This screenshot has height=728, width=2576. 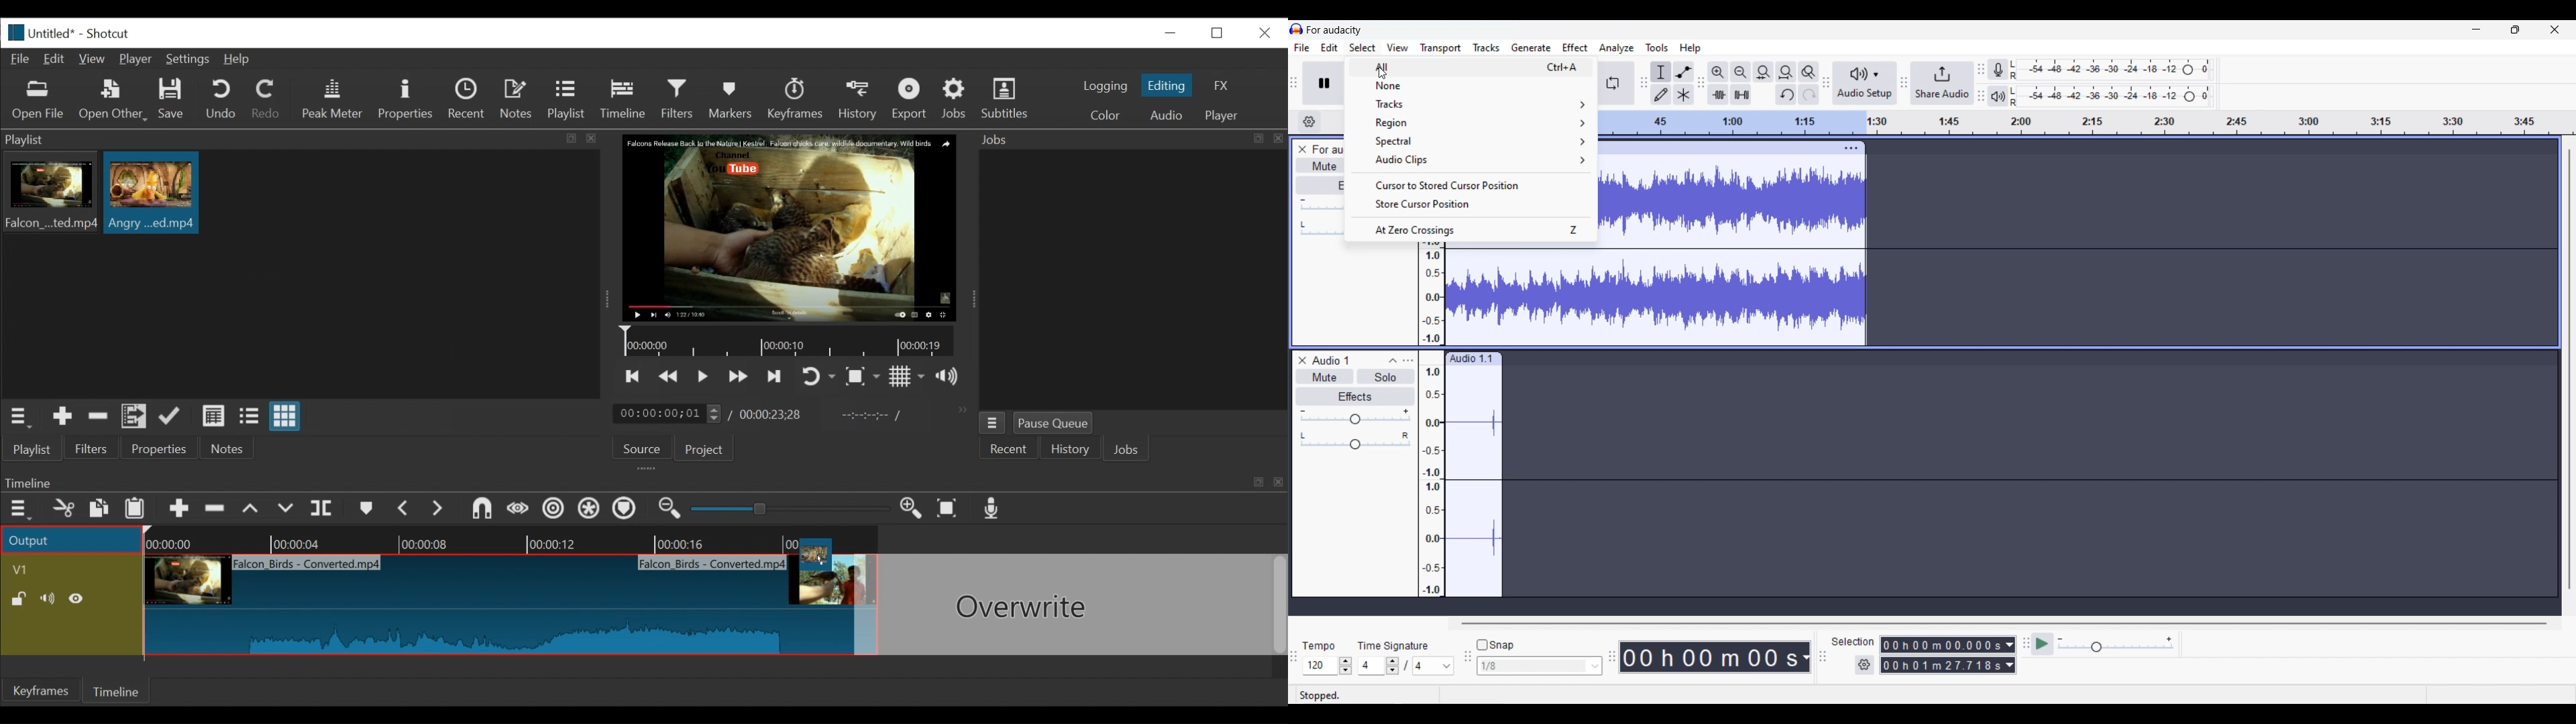 I want to click on Filters, so click(x=92, y=449).